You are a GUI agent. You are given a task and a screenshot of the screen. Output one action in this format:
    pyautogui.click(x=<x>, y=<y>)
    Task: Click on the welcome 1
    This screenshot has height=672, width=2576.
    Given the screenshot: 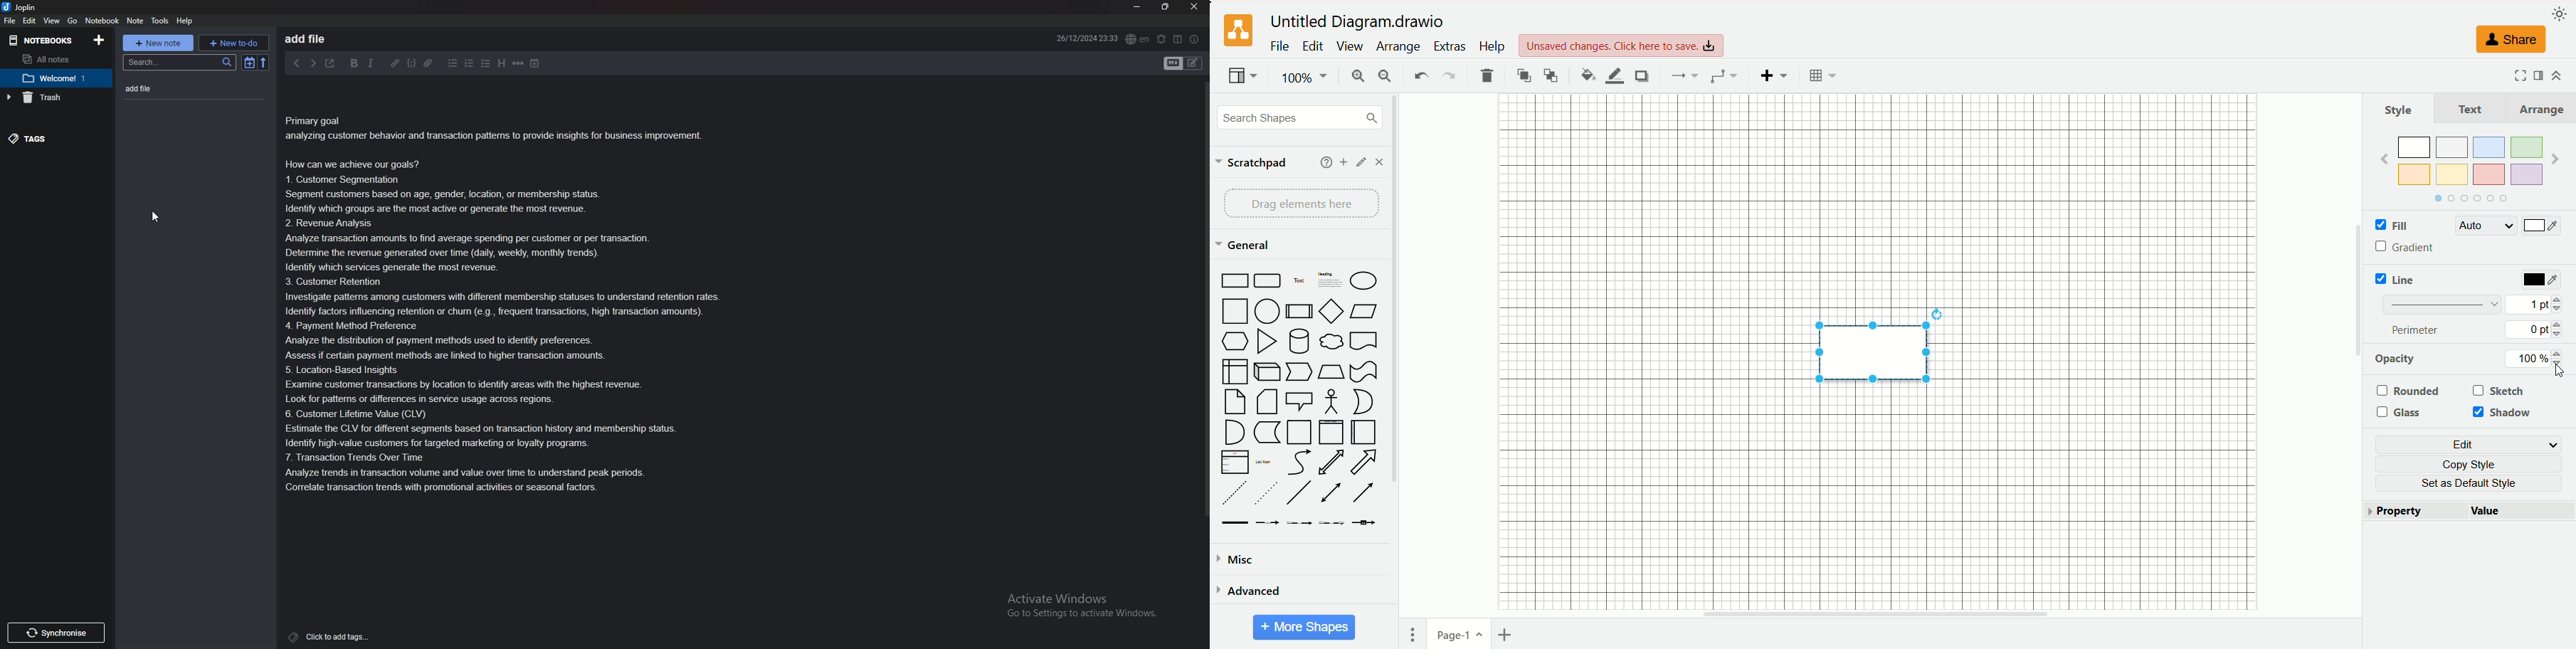 What is the action you would take?
    pyautogui.click(x=54, y=78)
    